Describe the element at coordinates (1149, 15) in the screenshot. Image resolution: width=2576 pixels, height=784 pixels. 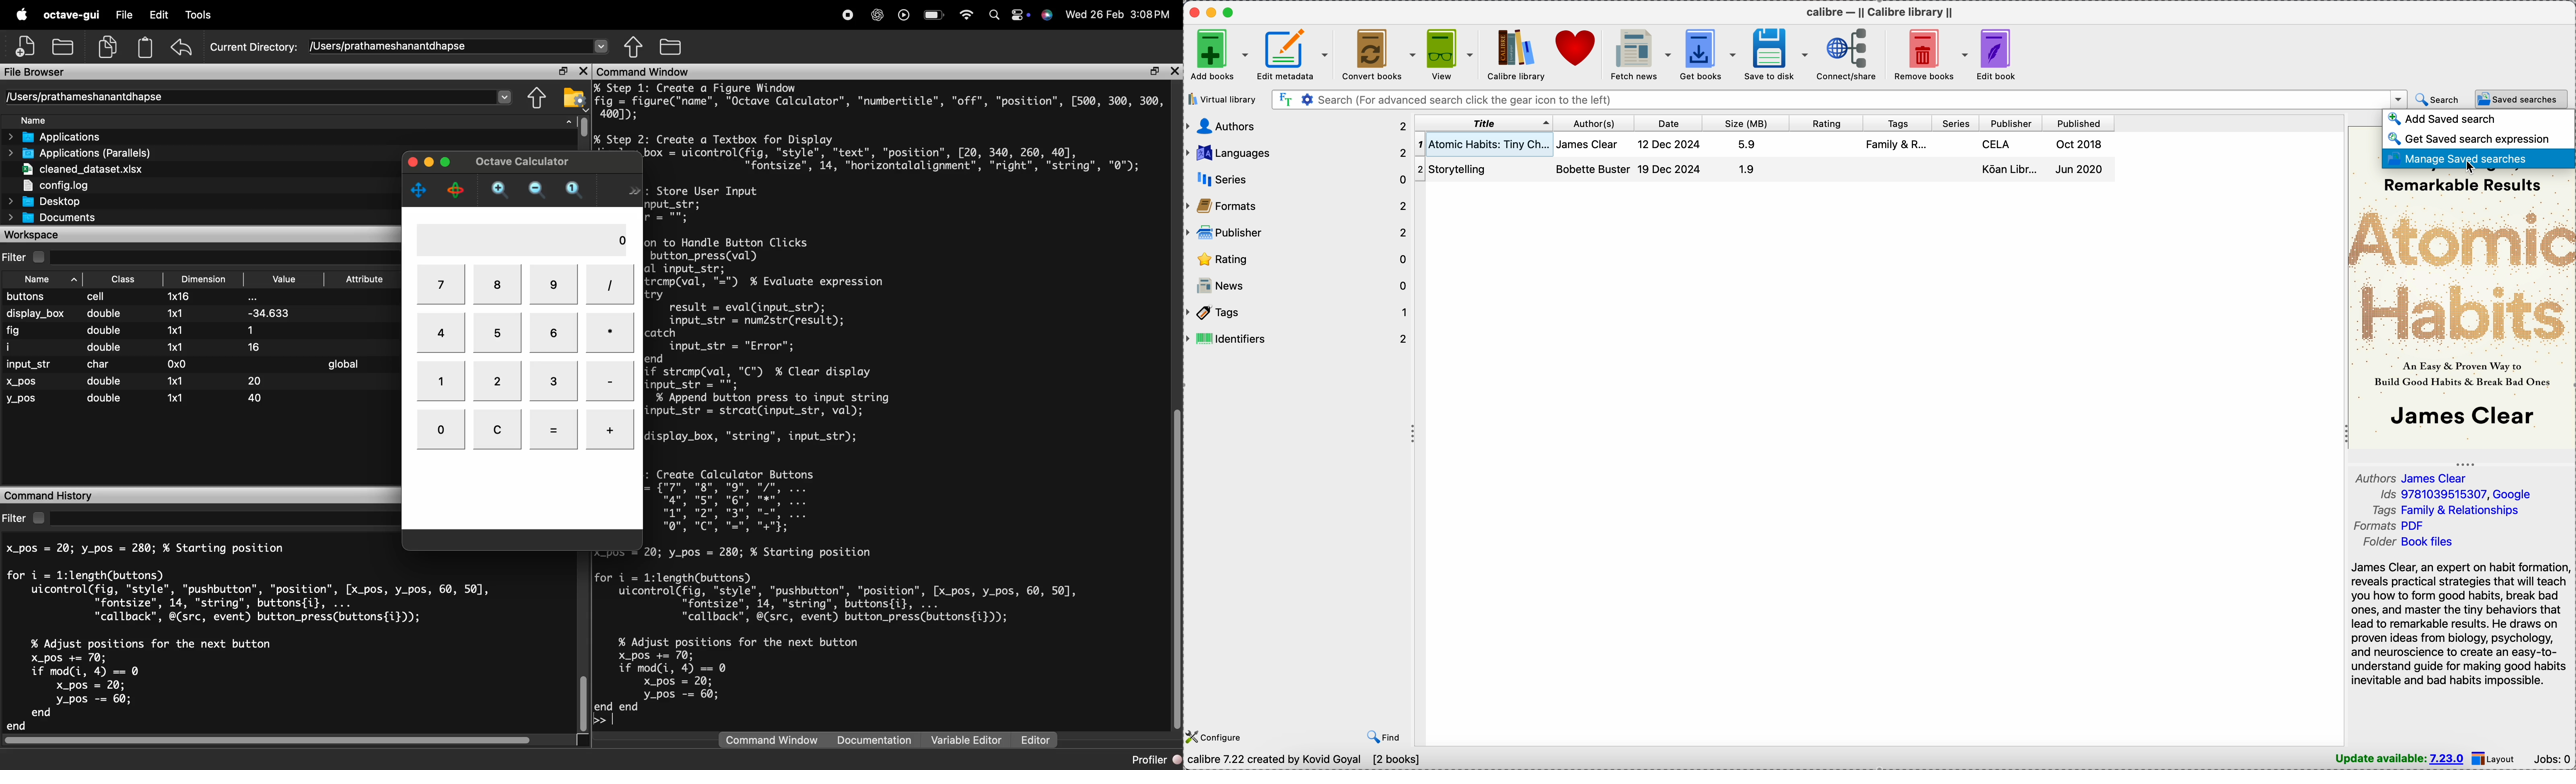
I see `3:08PM` at that location.